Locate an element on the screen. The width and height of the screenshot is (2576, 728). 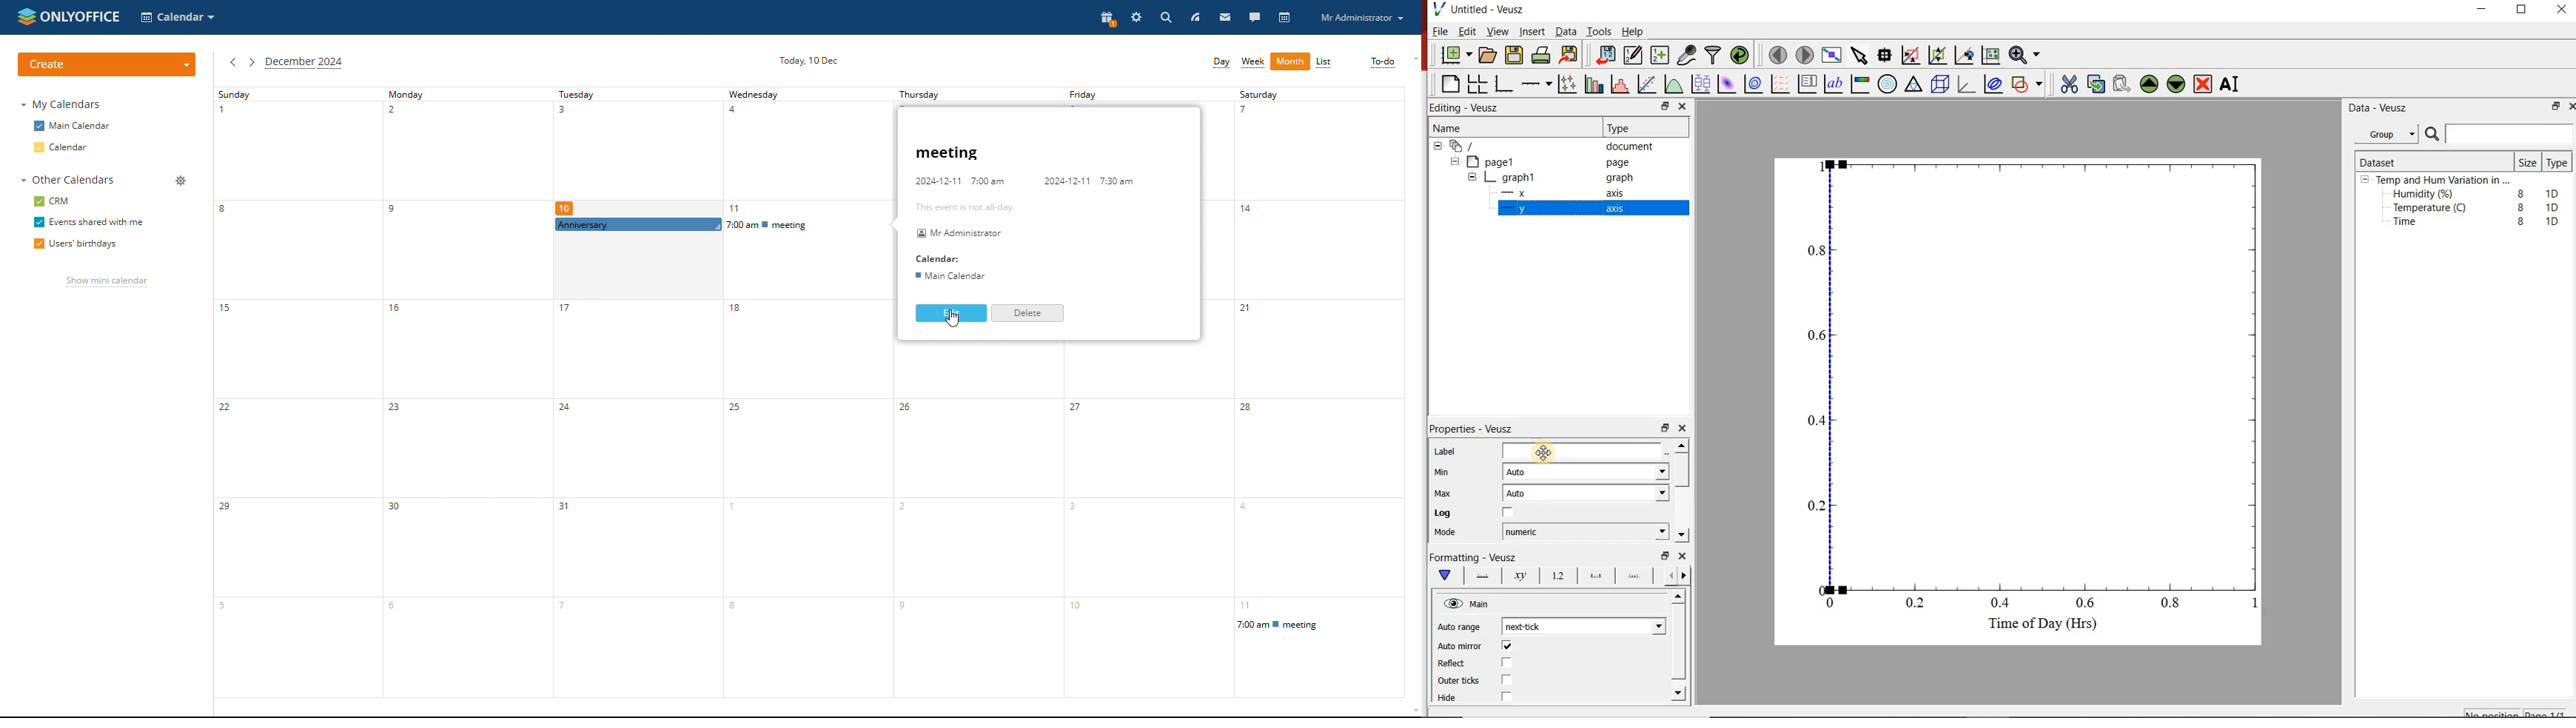
| This eventis not all-day. is located at coordinates (956, 205).